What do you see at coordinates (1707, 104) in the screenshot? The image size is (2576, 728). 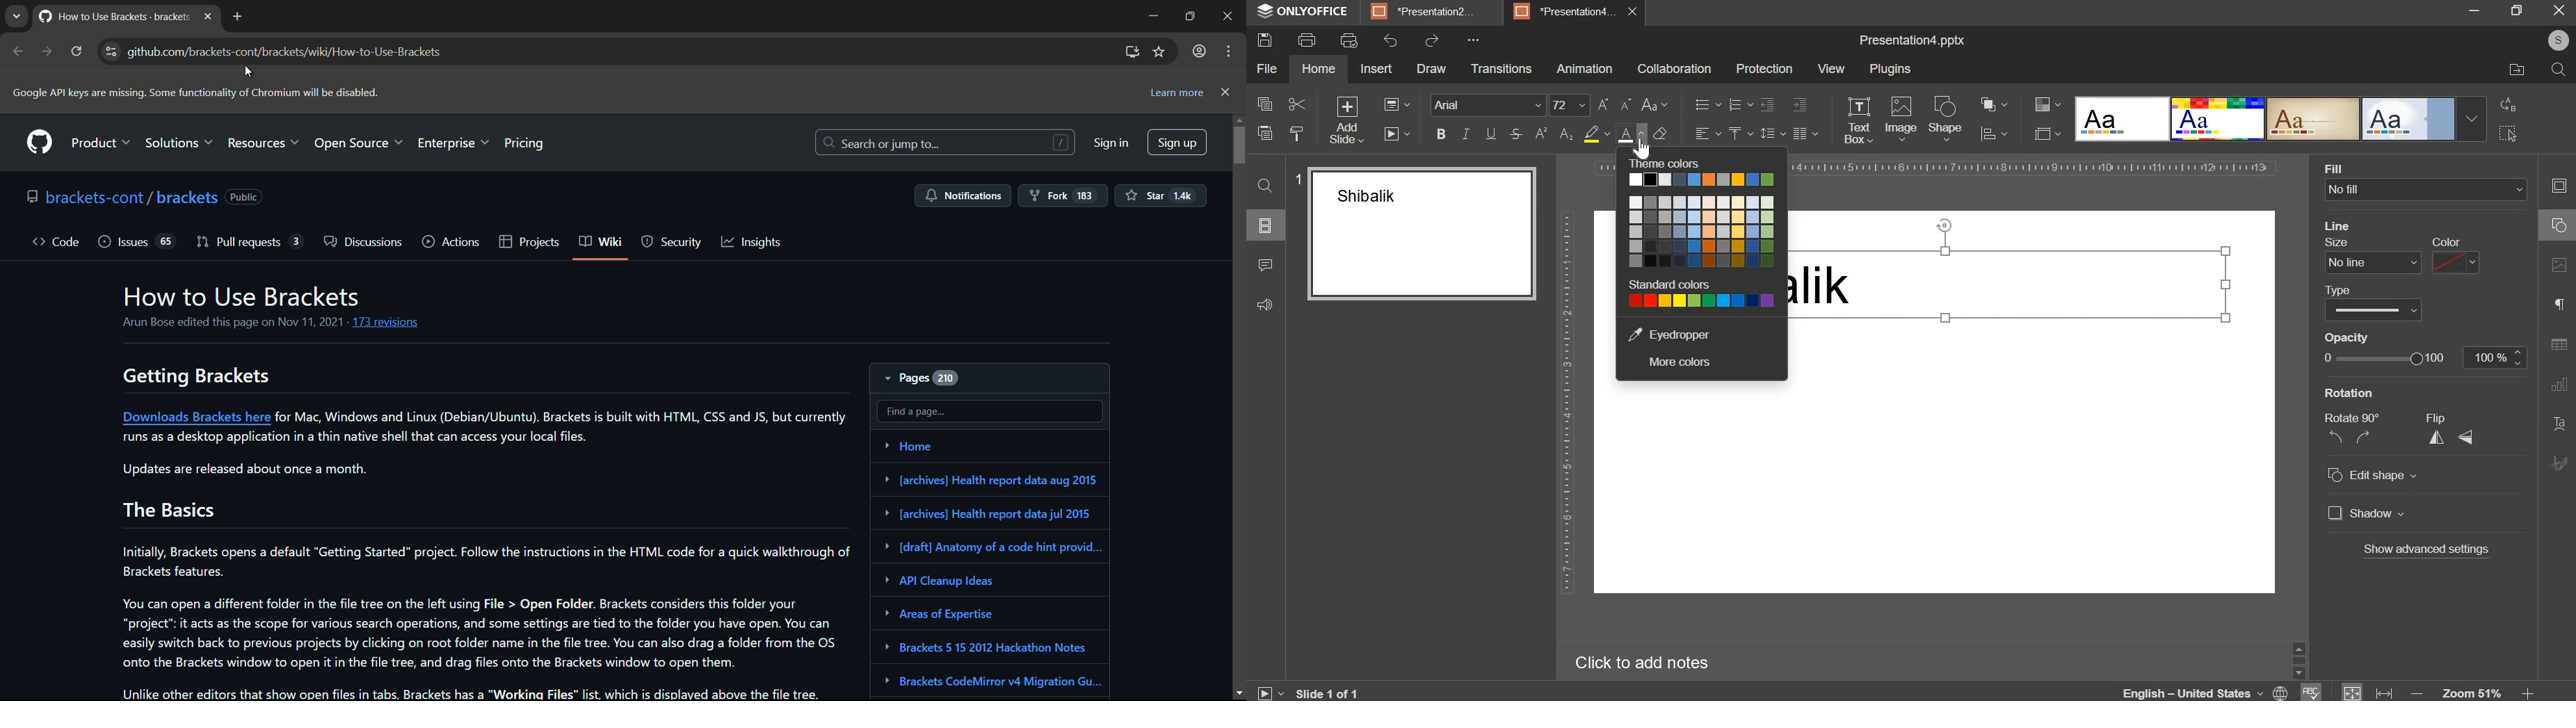 I see `bullets` at bounding box center [1707, 104].